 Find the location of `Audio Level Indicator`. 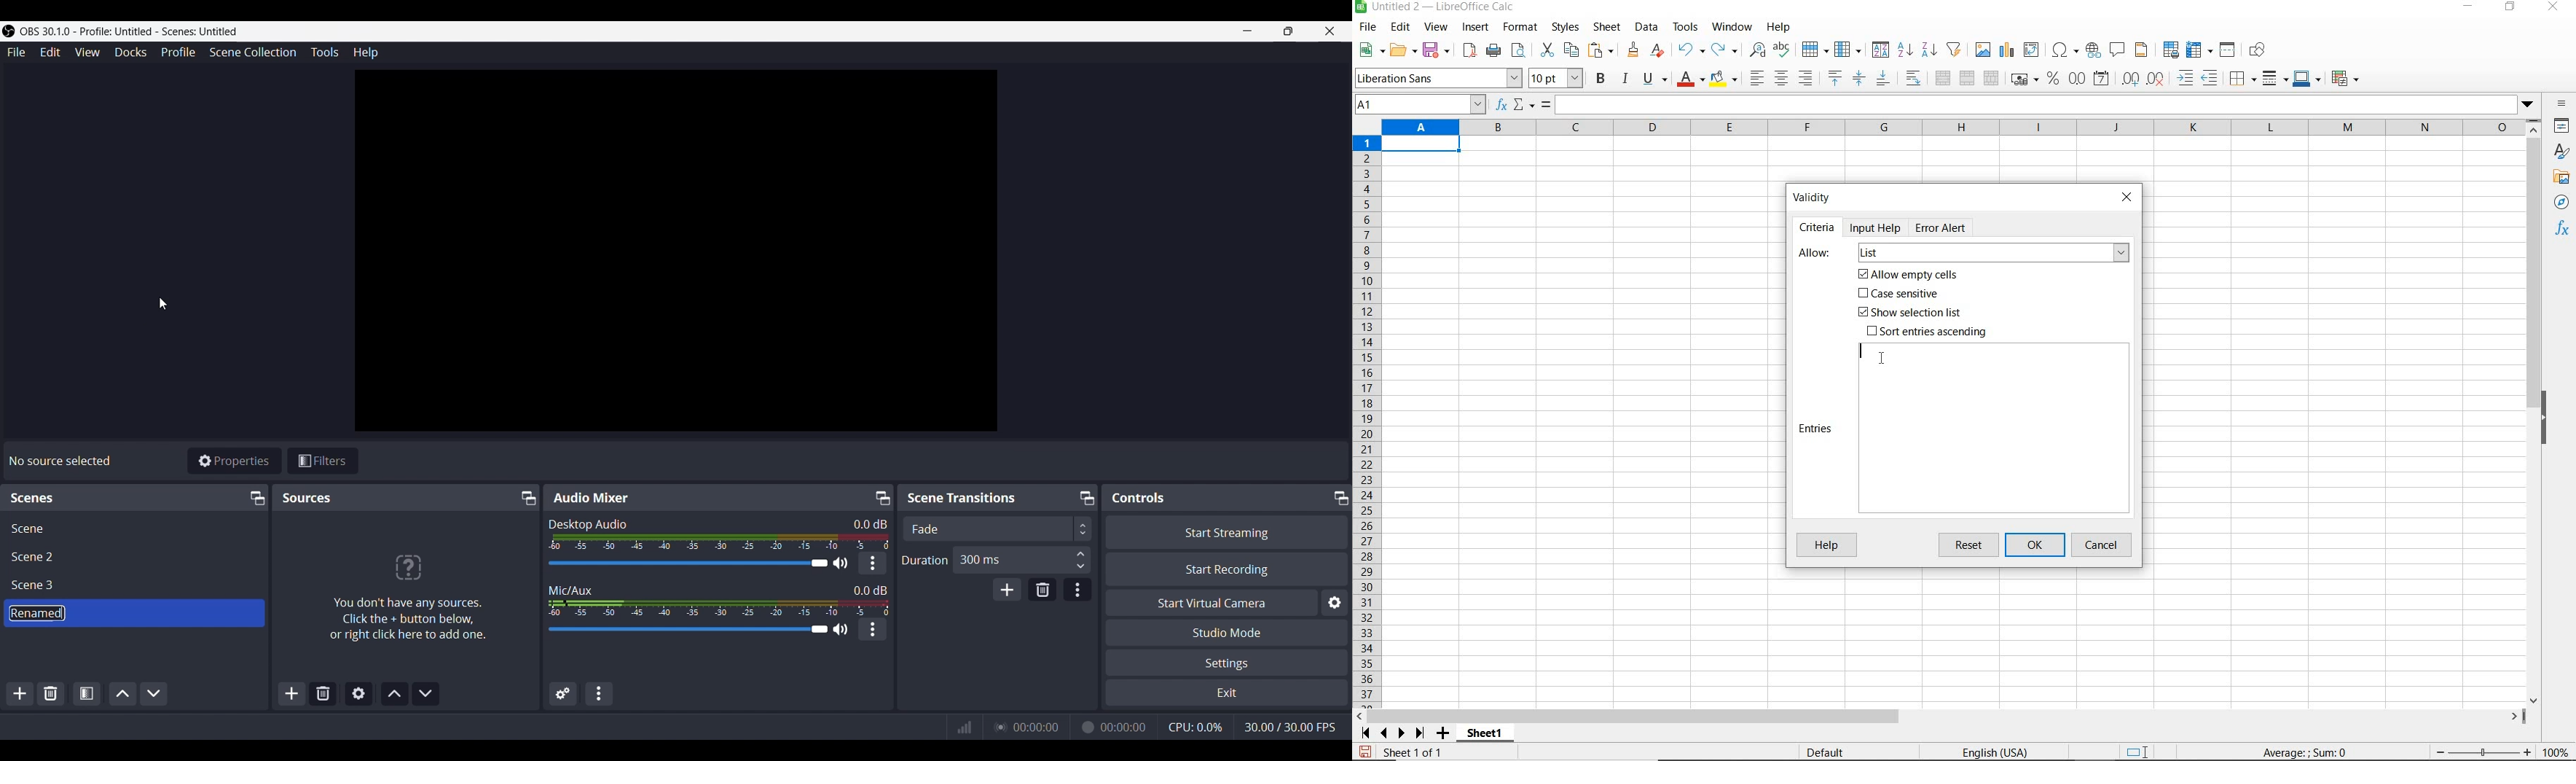

Audio Level Indicator is located at coordinates (870, 589).